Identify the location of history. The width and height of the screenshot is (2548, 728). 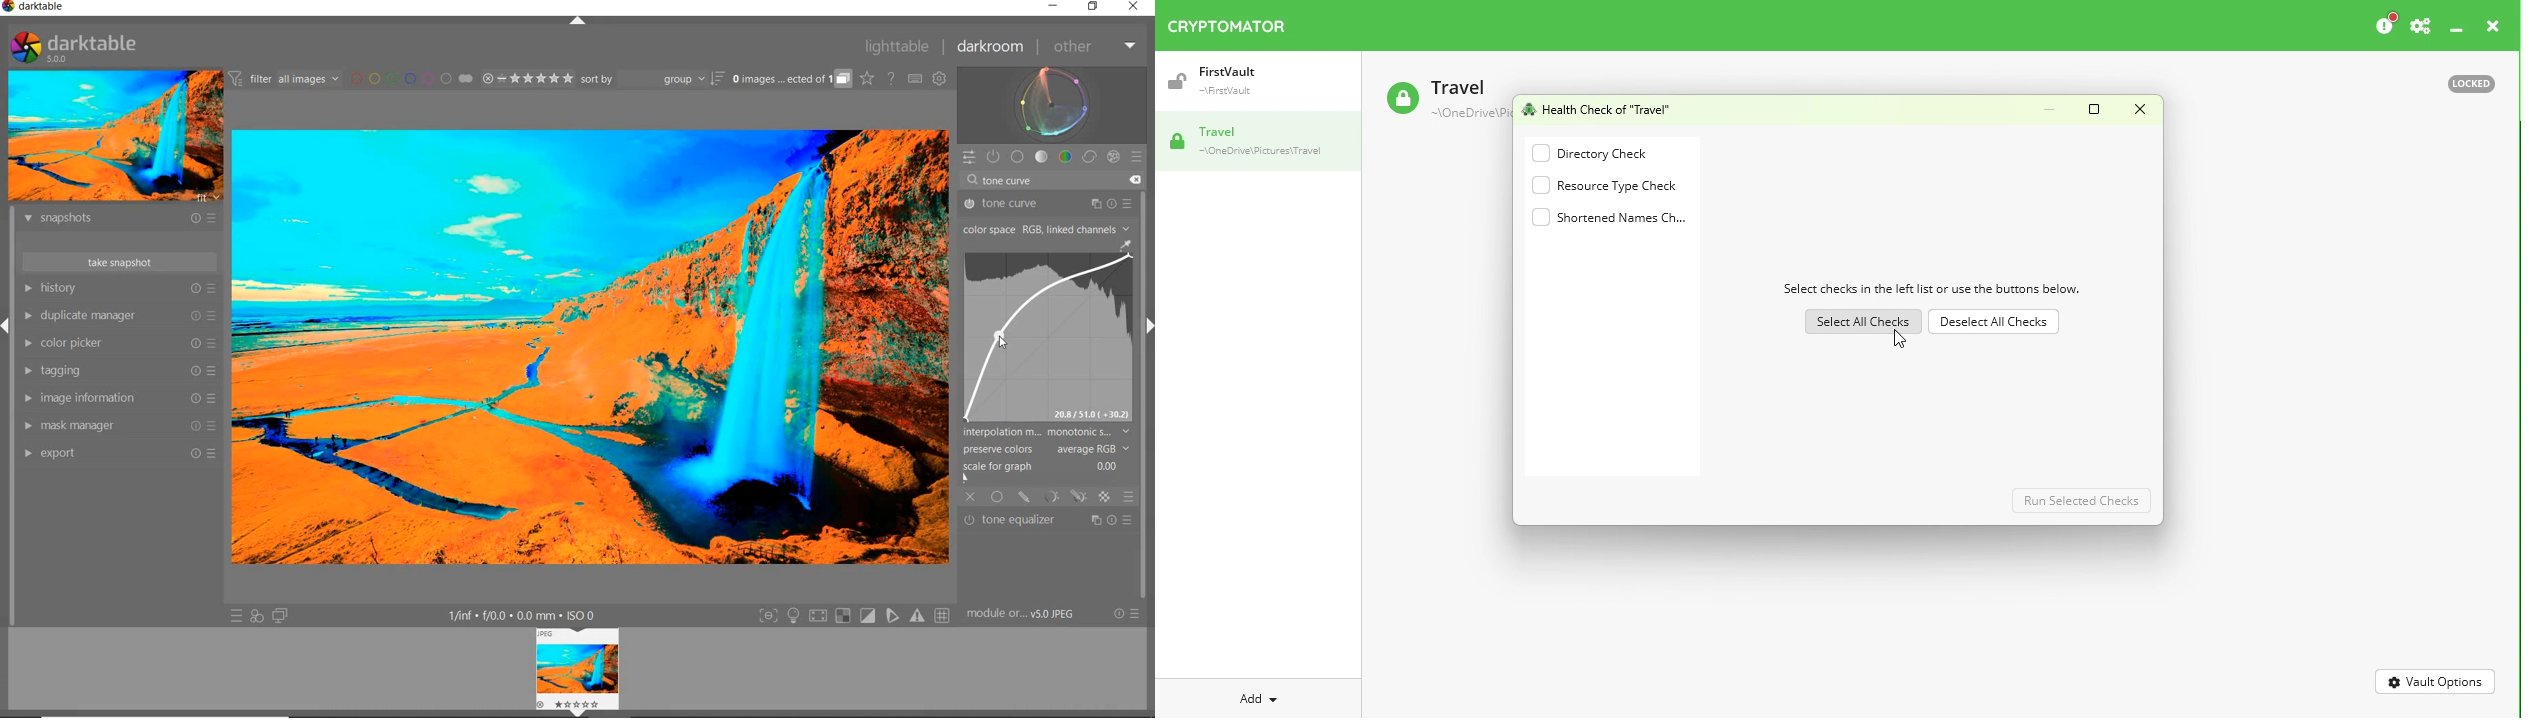
(119, 287).